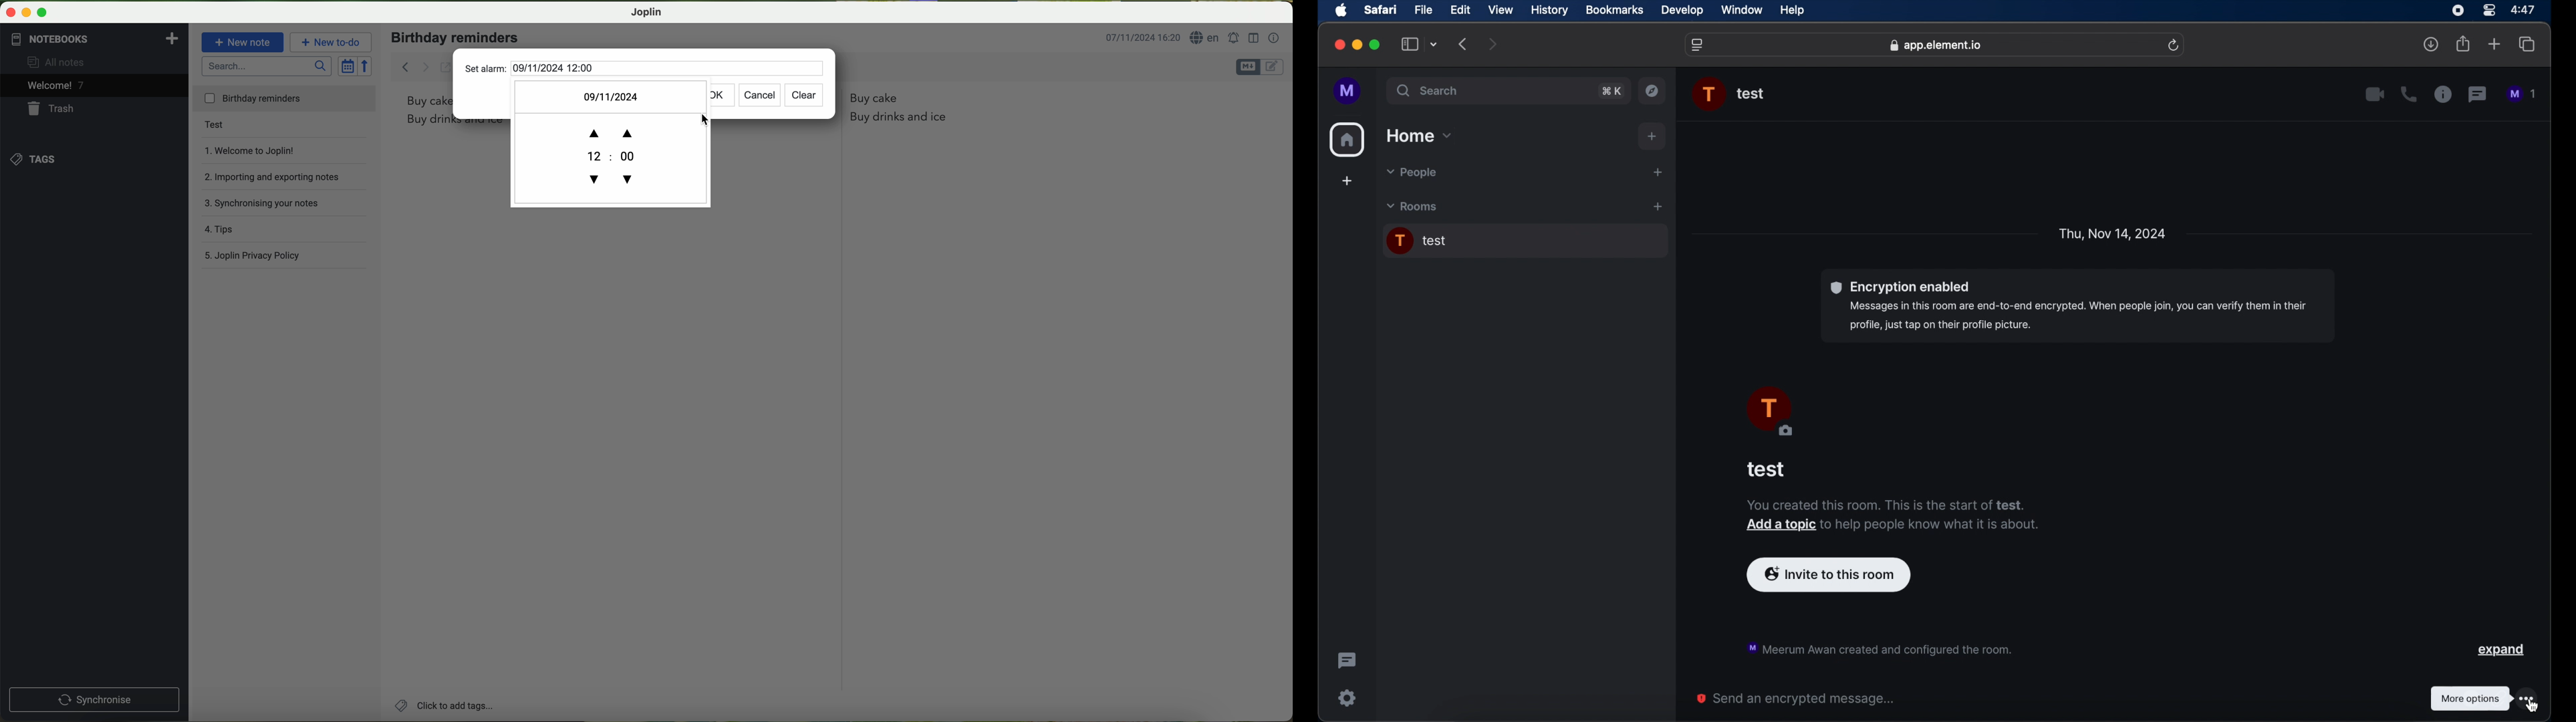 Image resolution: width=2576 pixels, height=728 pixels. Describe the element at coordinates (414, 66) in the screenshot. I see `back arrow` at that location.